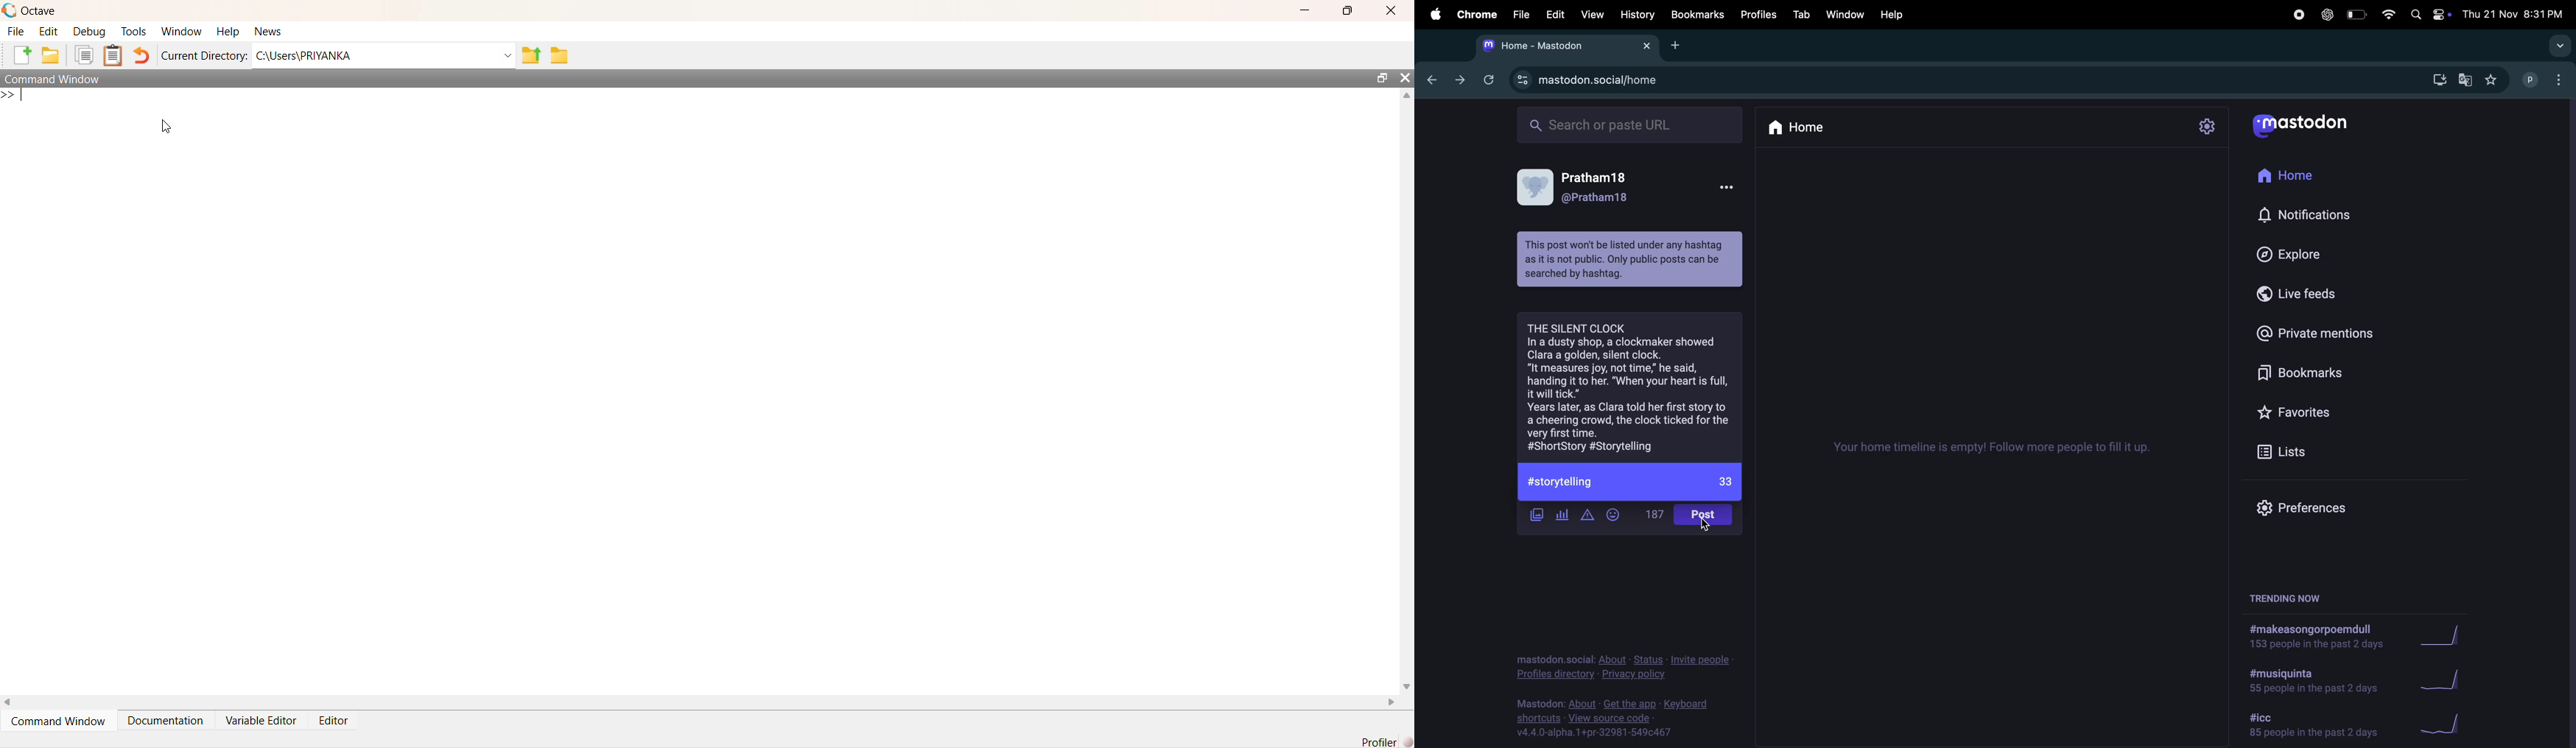 This screenshot has height=756, width=2576. Describe the element at coordinates (1592, 13) in the screenshot. I see `view` at that location.